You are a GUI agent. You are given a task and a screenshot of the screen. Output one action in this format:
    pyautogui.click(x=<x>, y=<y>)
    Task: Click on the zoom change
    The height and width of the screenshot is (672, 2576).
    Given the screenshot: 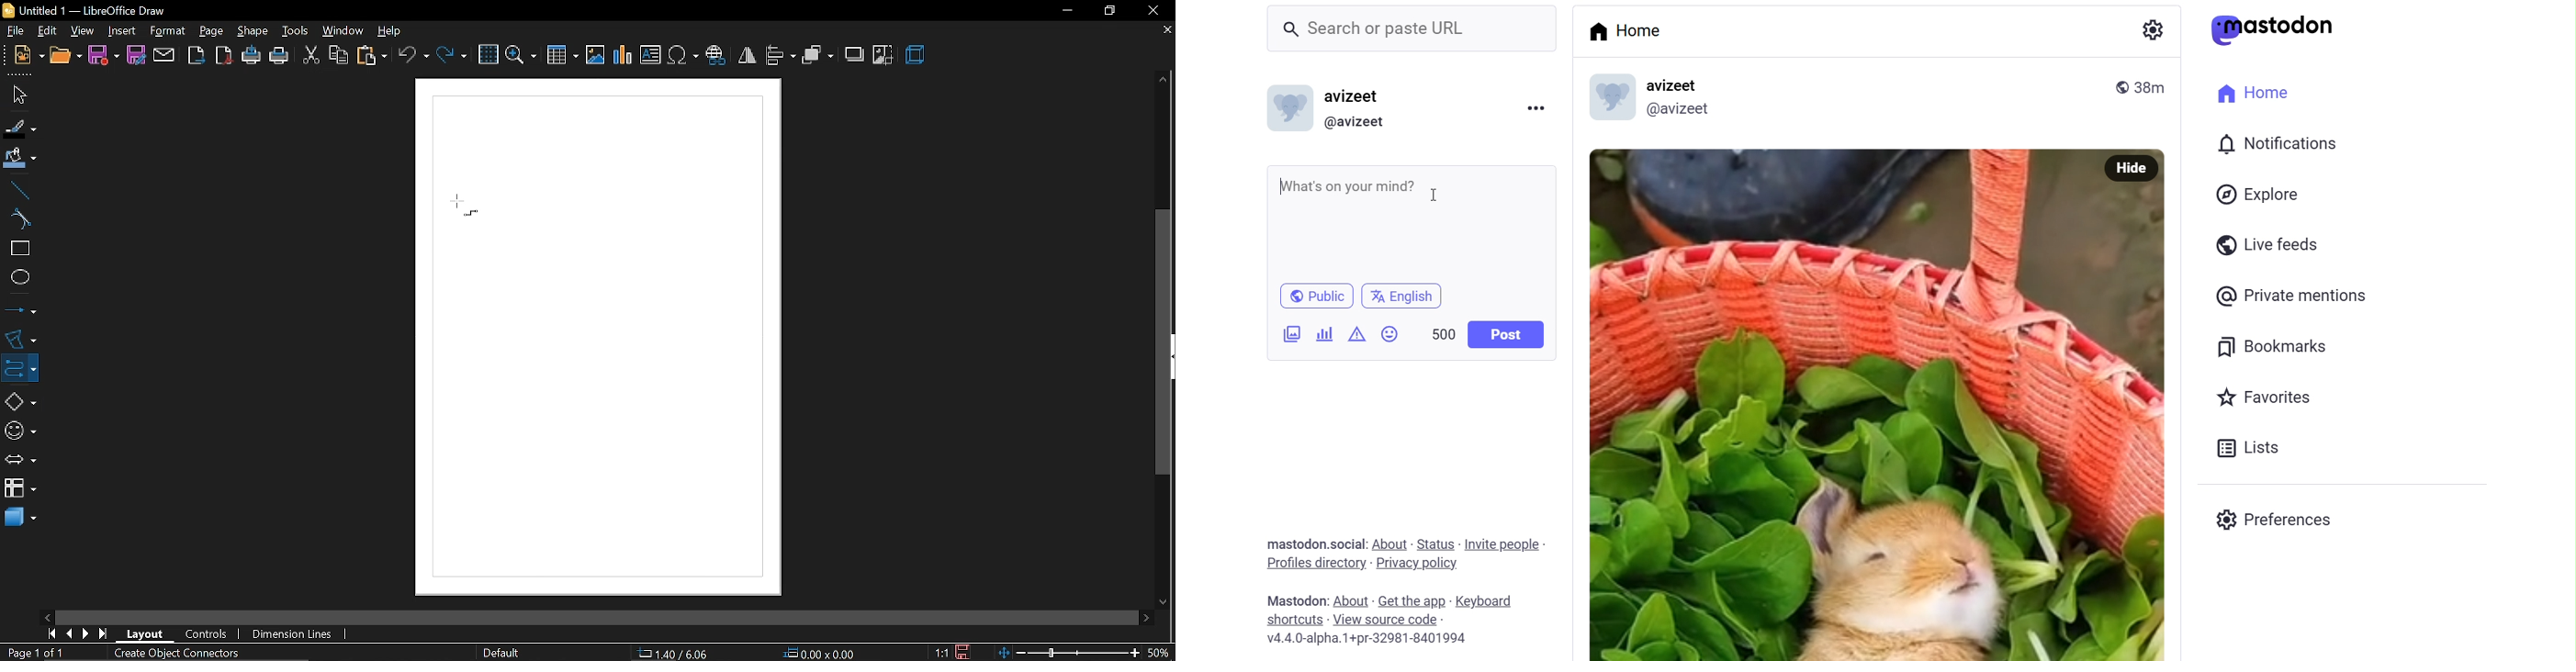 What is the action you would take?
    pyautogui.click(x=1071, y=654)
    